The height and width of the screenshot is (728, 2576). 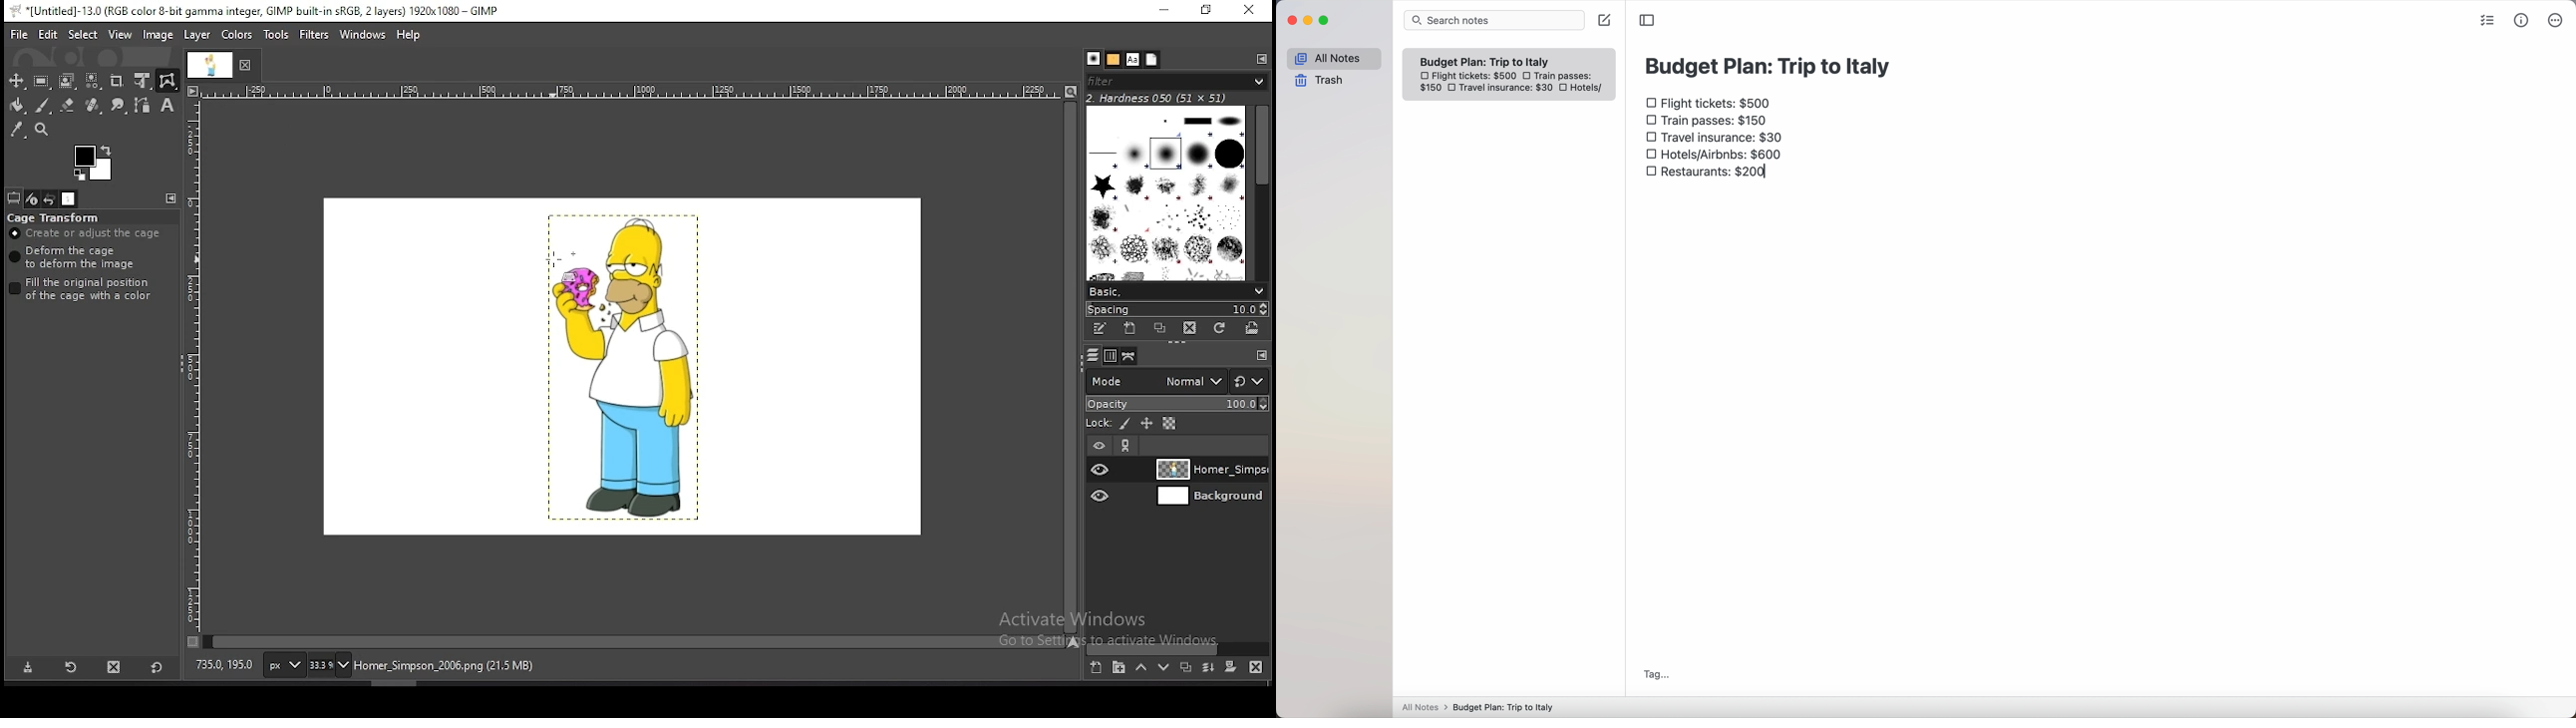 I want to click on layer, so click(x=1207, y=498).